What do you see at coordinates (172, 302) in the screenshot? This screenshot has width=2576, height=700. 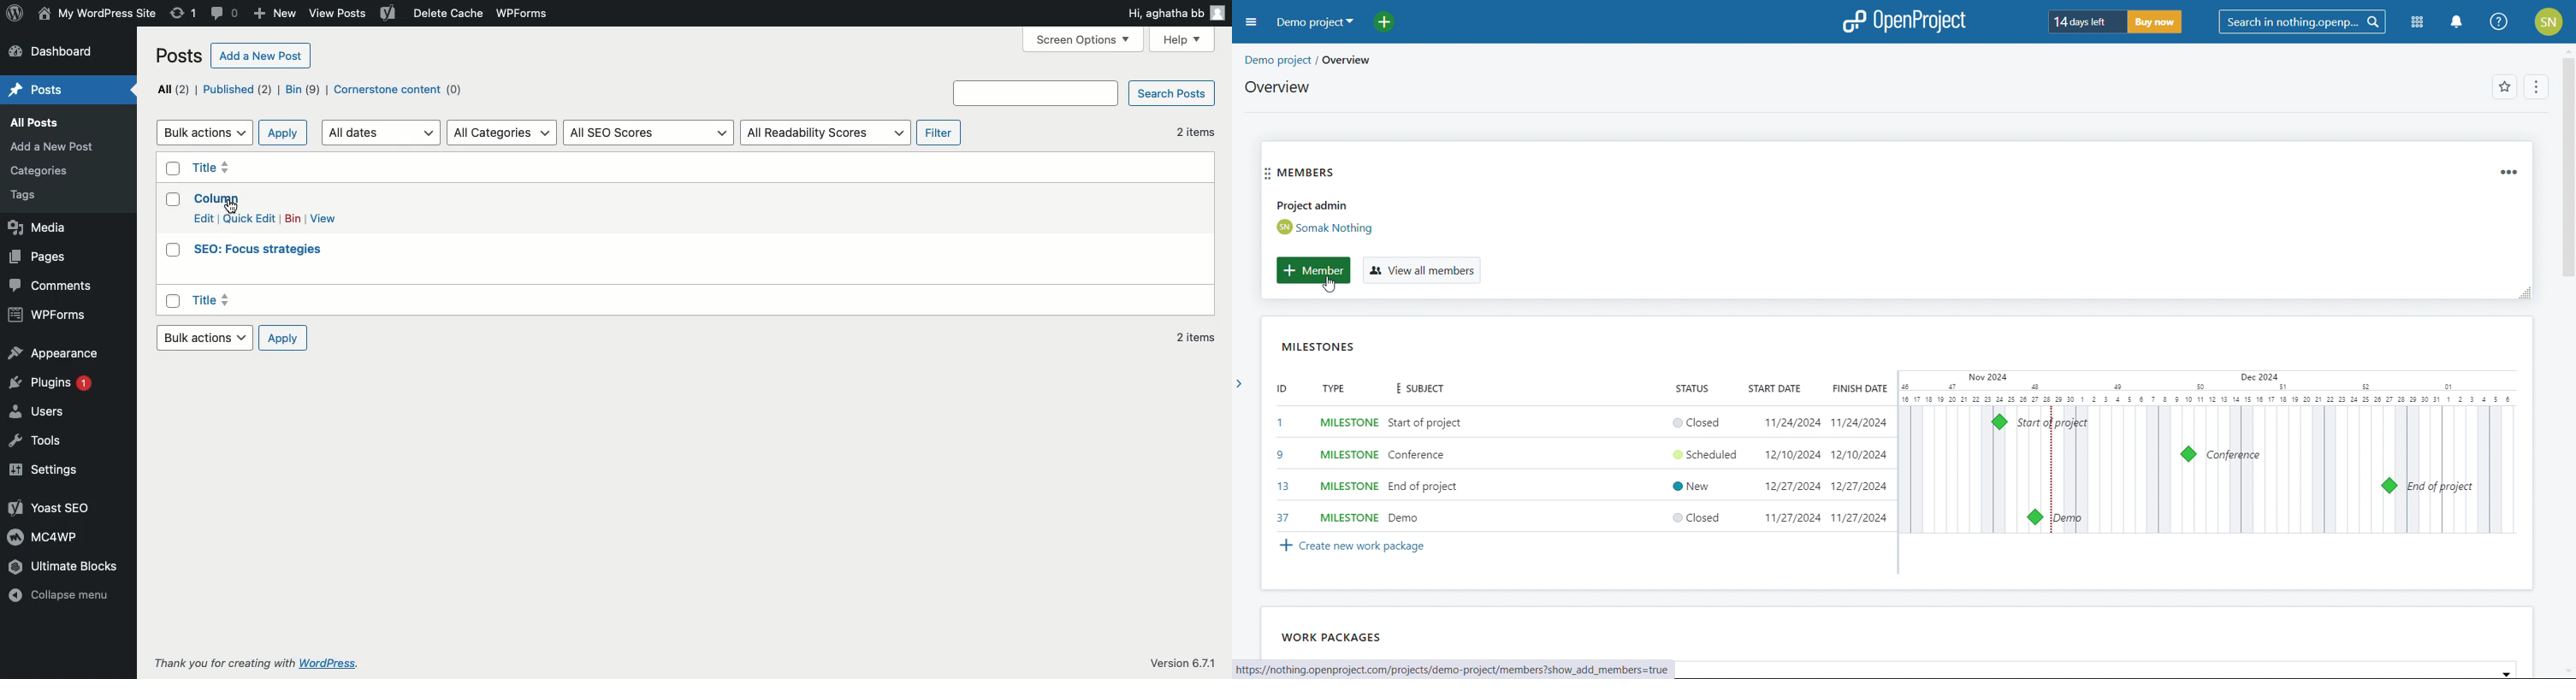 I see `checkbox` at bounding box center [172, 302].